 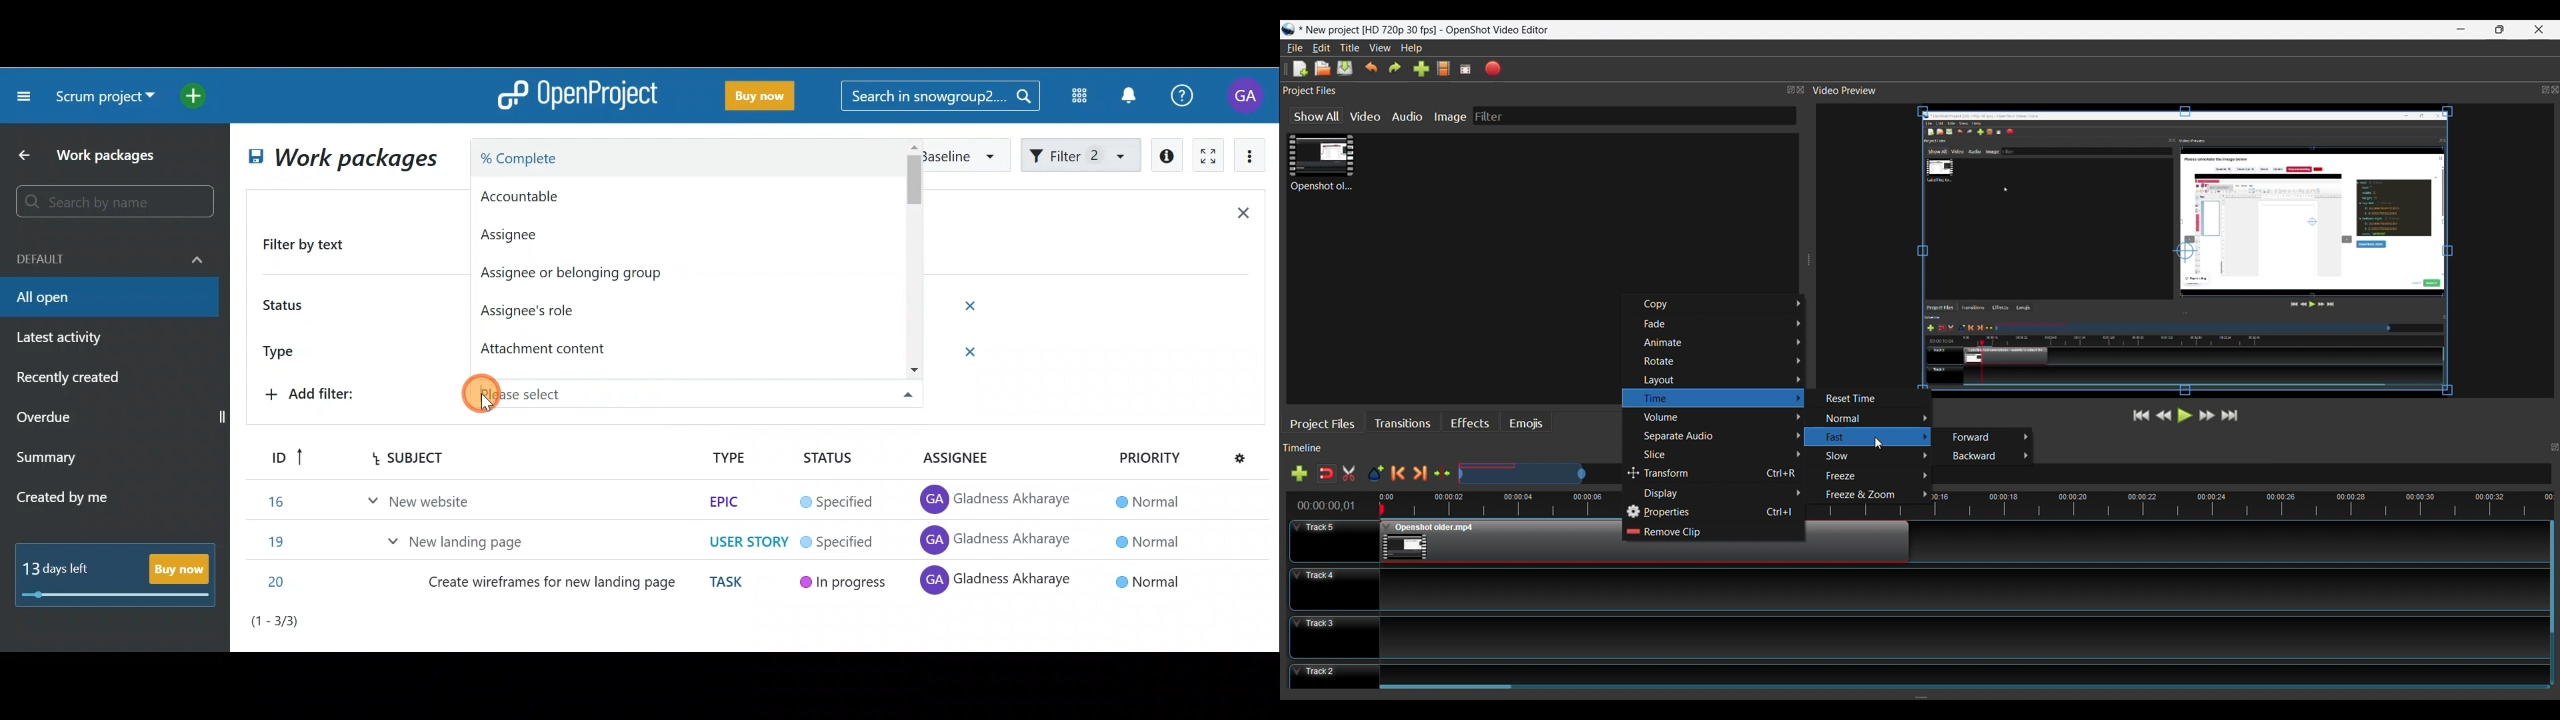 What do you see at coordinates (1401, 424) in the screenshot?
I see `Transitions` at bounding box center [1401, 424].